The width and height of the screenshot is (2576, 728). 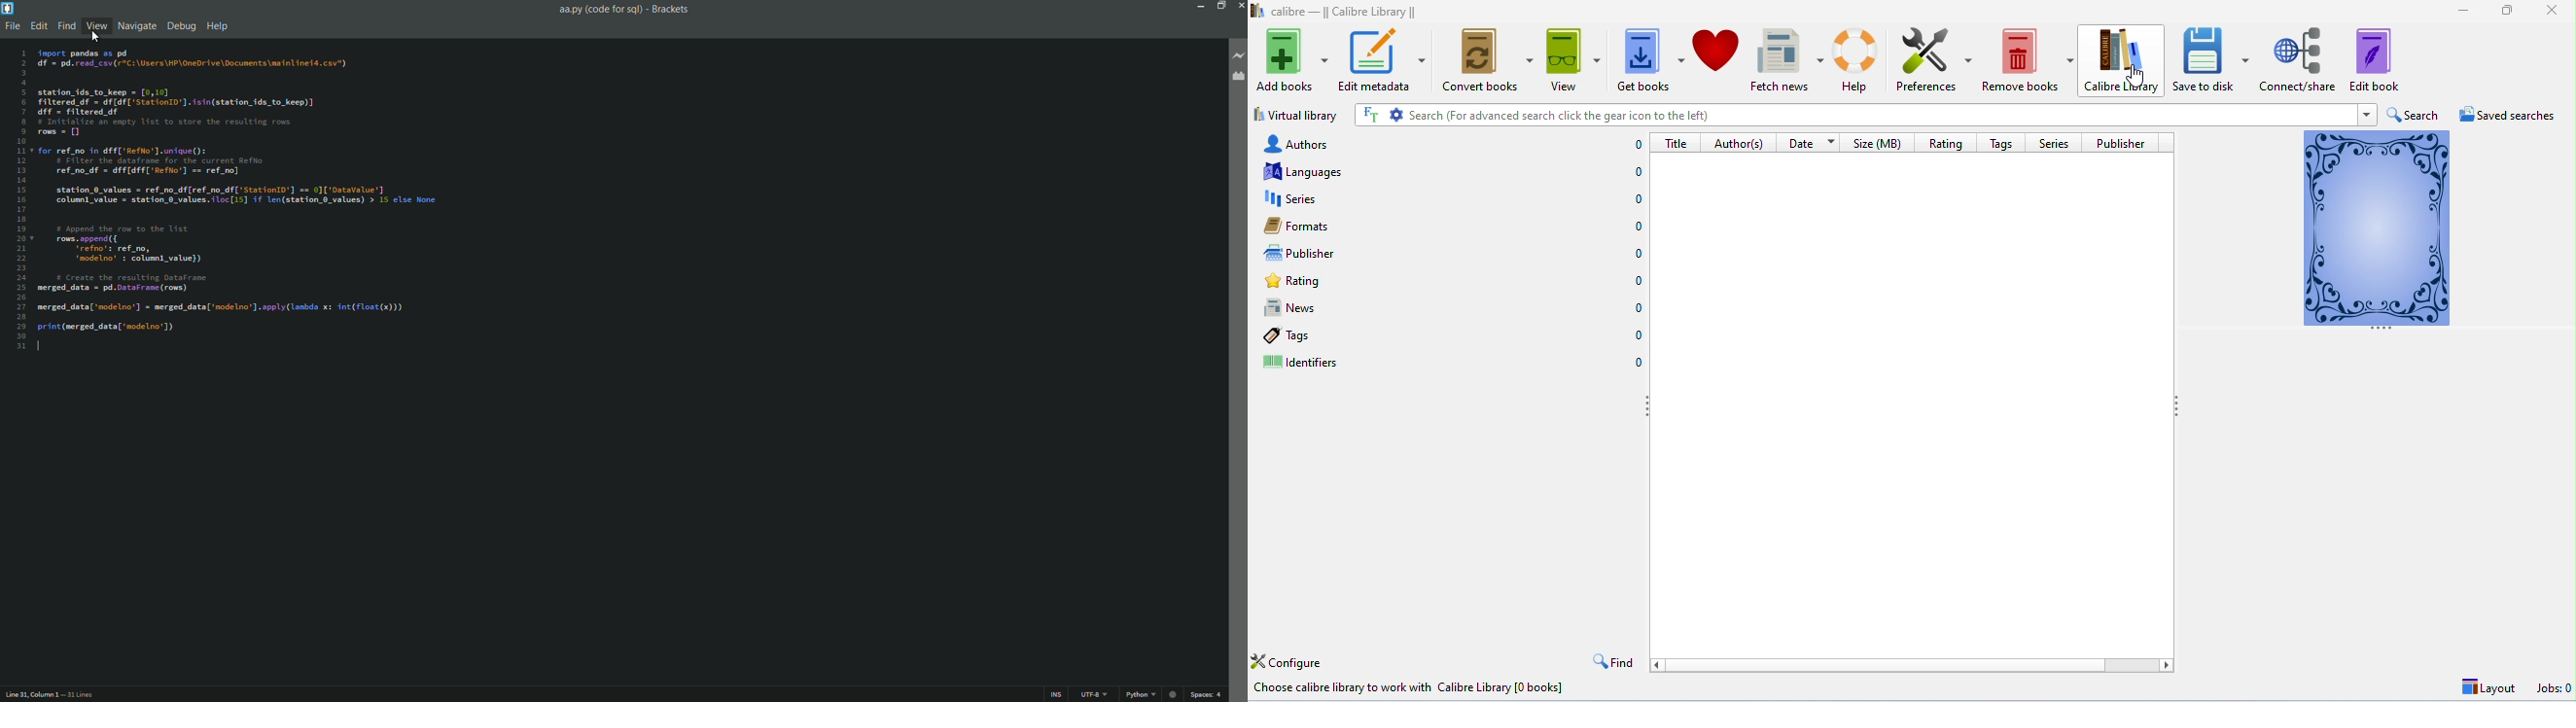 What do you see at coordinates (94, 37) in the screenshot?
I see `cursor` at bounding box center [94, 37].